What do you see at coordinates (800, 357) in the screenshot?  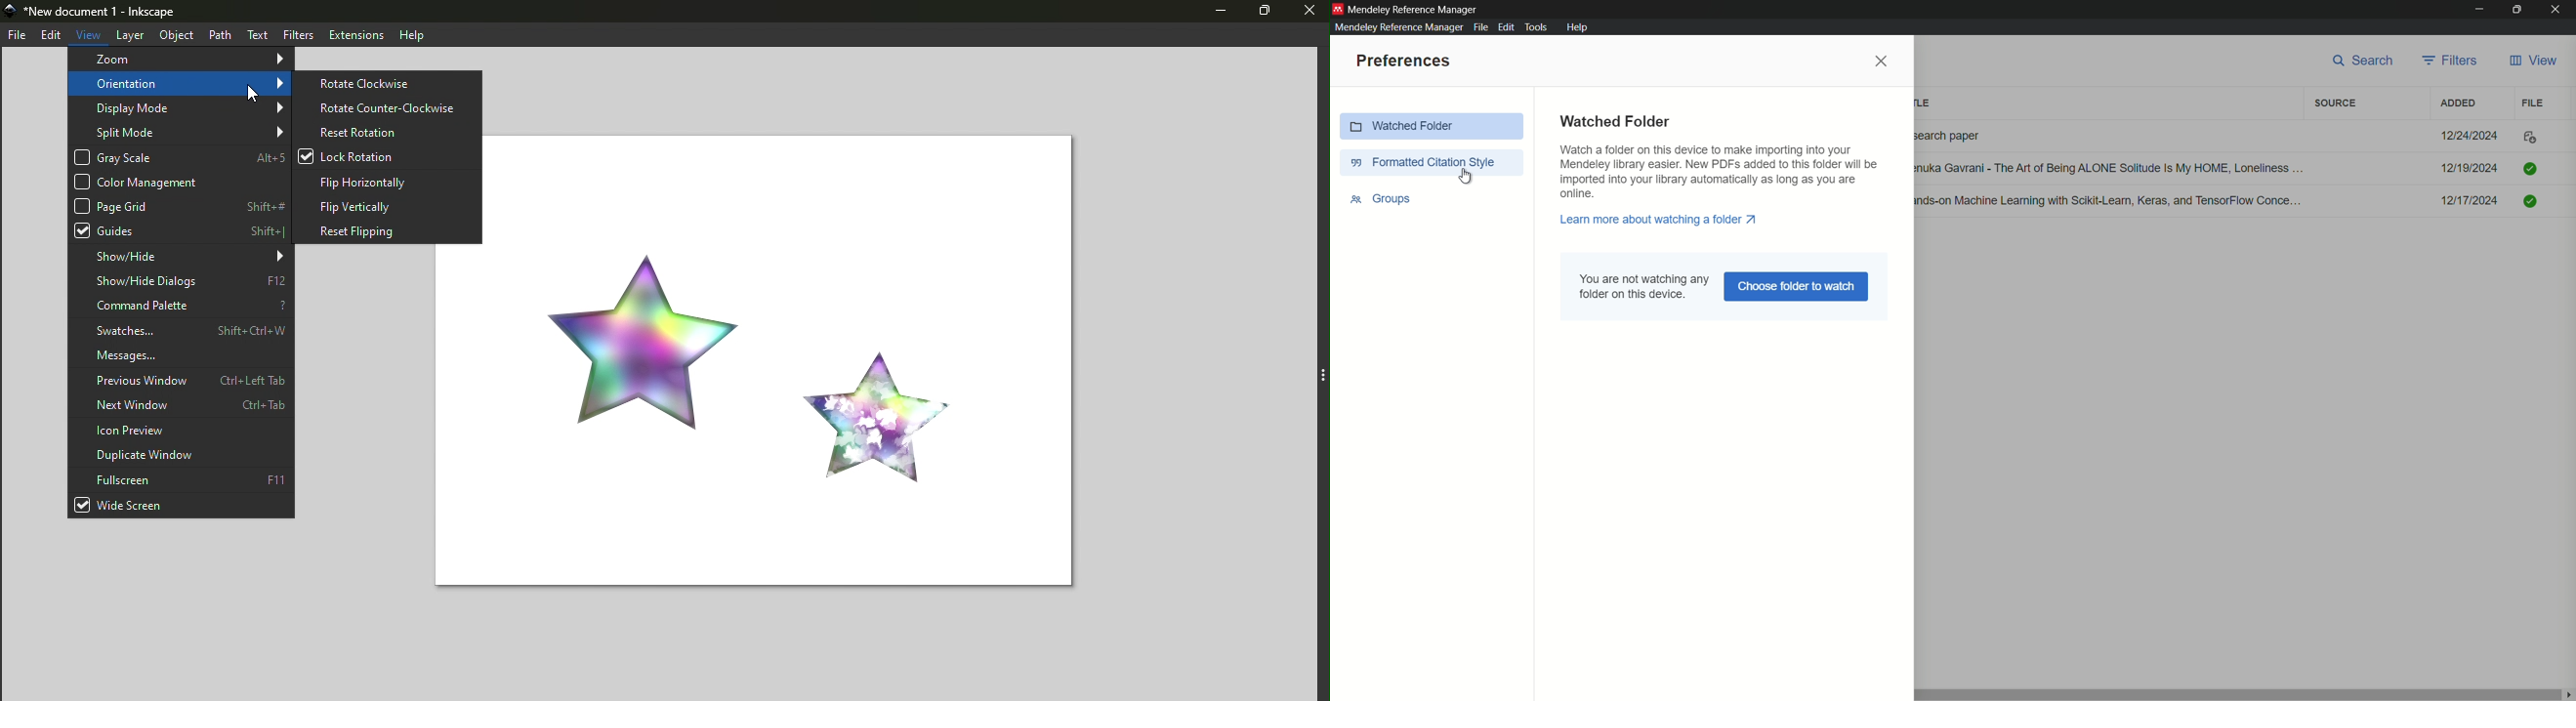 I see `Canvas` at bounding box center [800, 357].